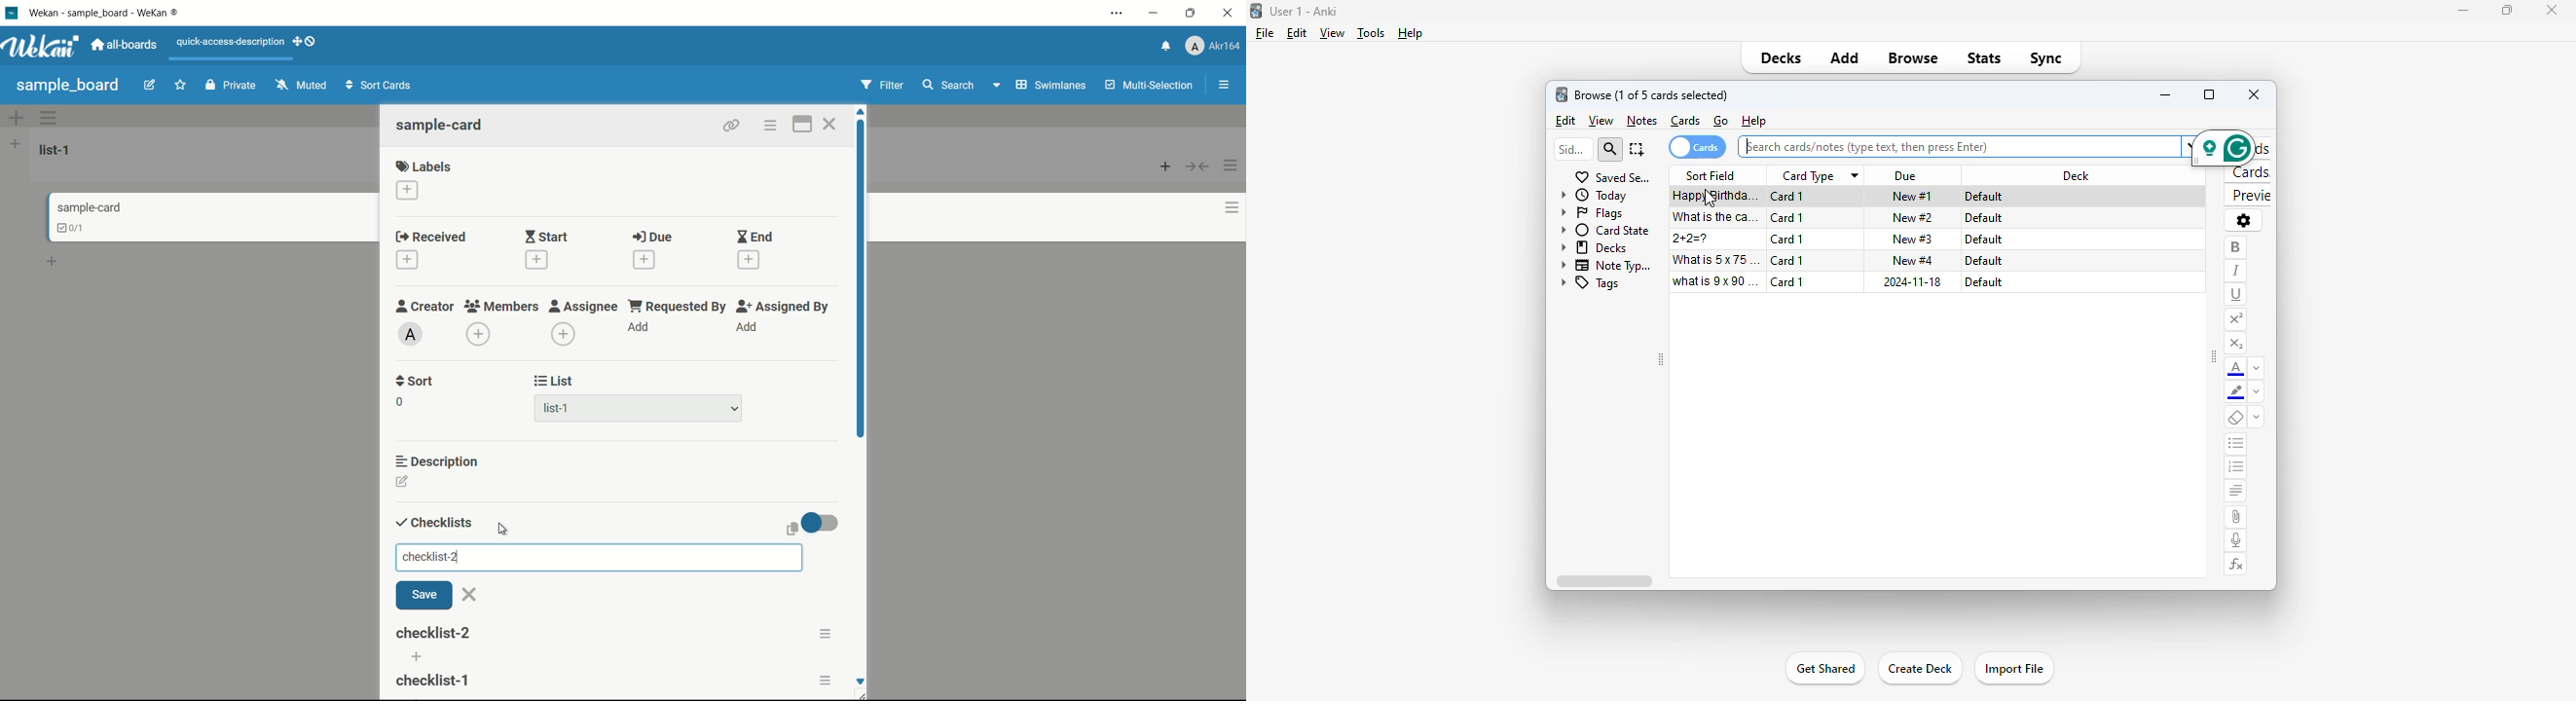 The height and width of the screenshot is (728, 2576). What do you see at coordinates (583, 306) in the screenshot?
I see `assignee` at bounding box center [583, 306].